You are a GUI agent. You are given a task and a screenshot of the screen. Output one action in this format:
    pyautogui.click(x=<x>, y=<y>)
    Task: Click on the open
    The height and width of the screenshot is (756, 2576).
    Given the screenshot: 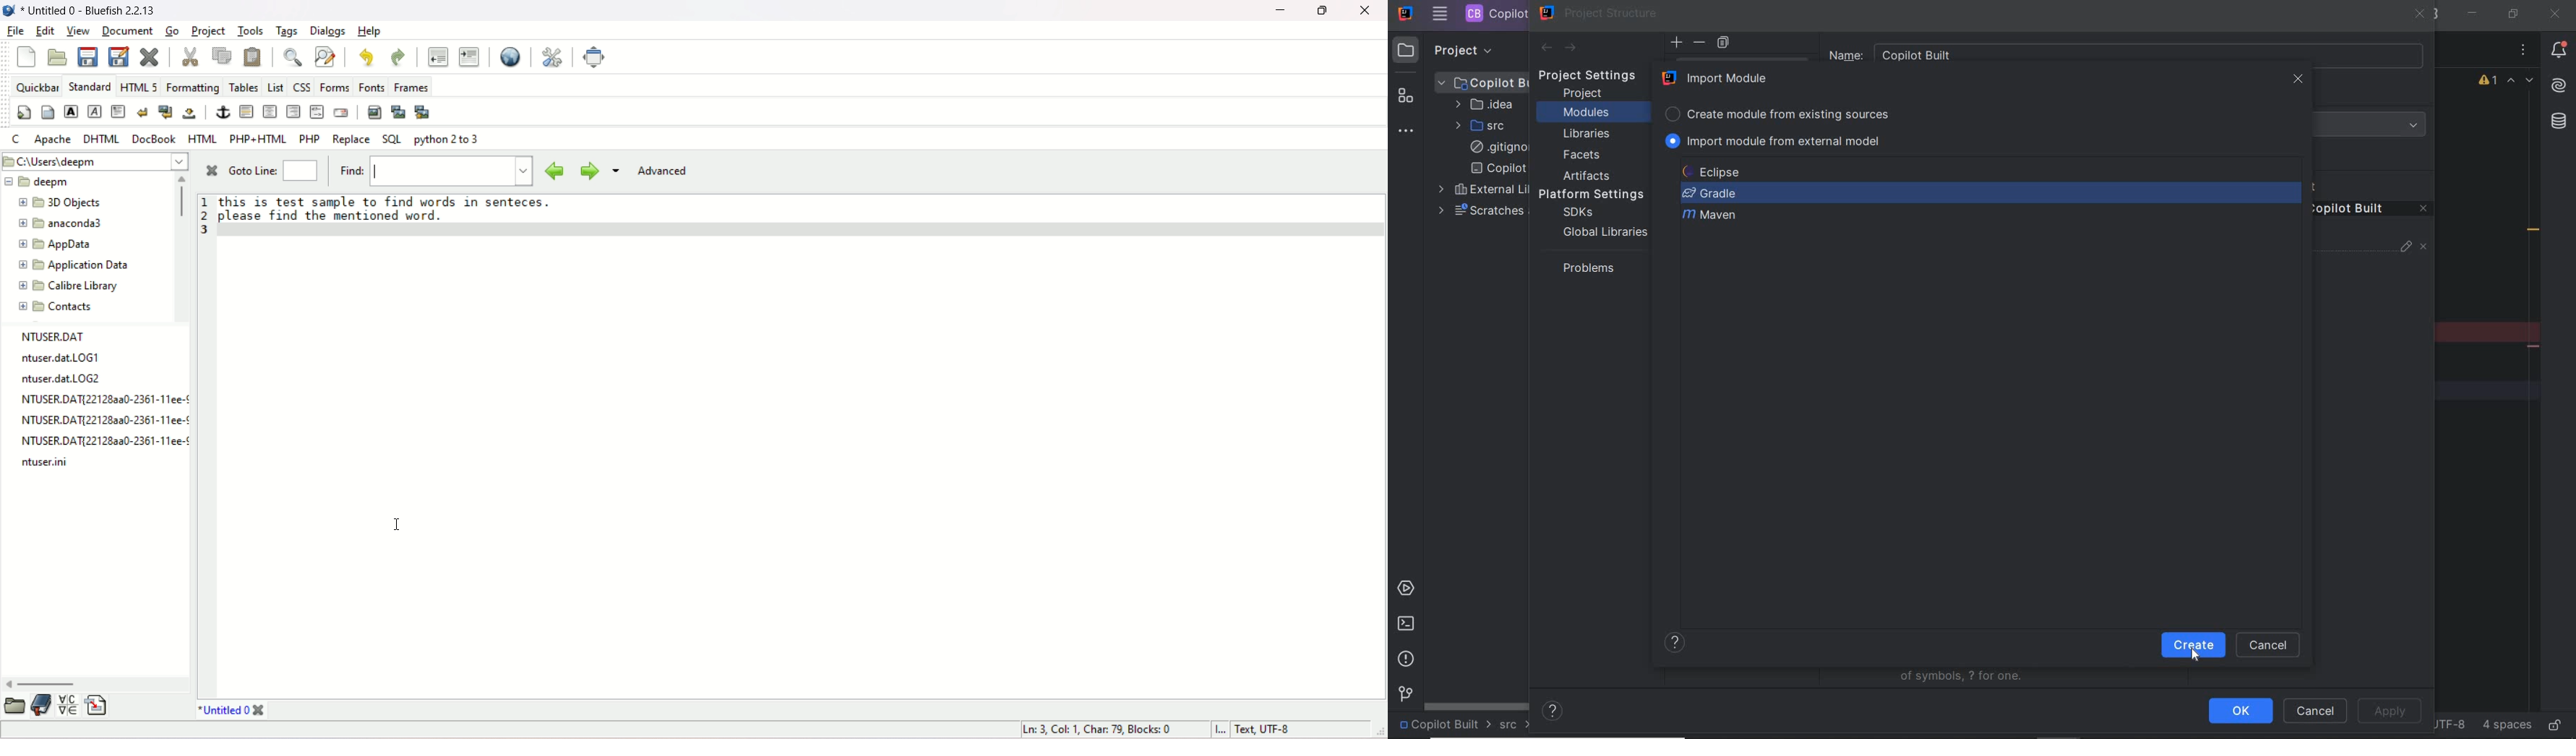 What is the action you would take?
    pyautogui.click(x=57, y=57)
    